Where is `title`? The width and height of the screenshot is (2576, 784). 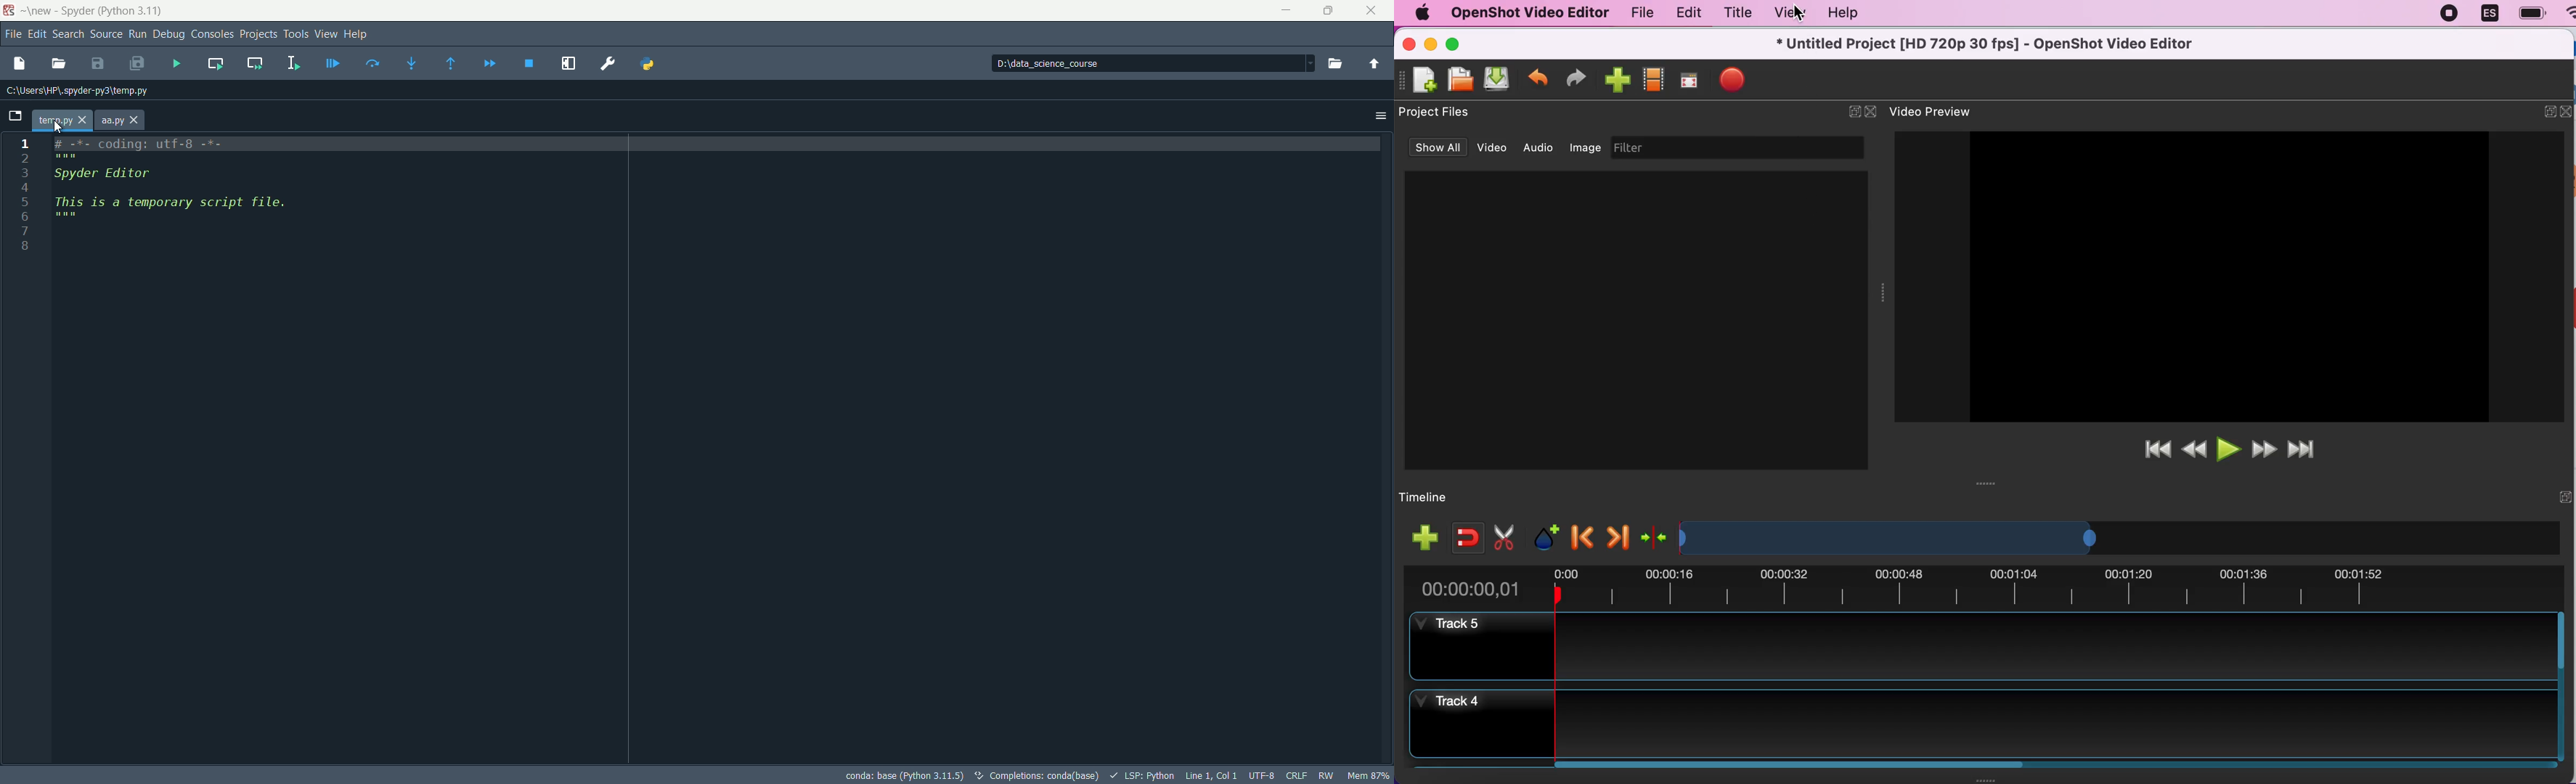
title is located at coordinates (1733, 13).